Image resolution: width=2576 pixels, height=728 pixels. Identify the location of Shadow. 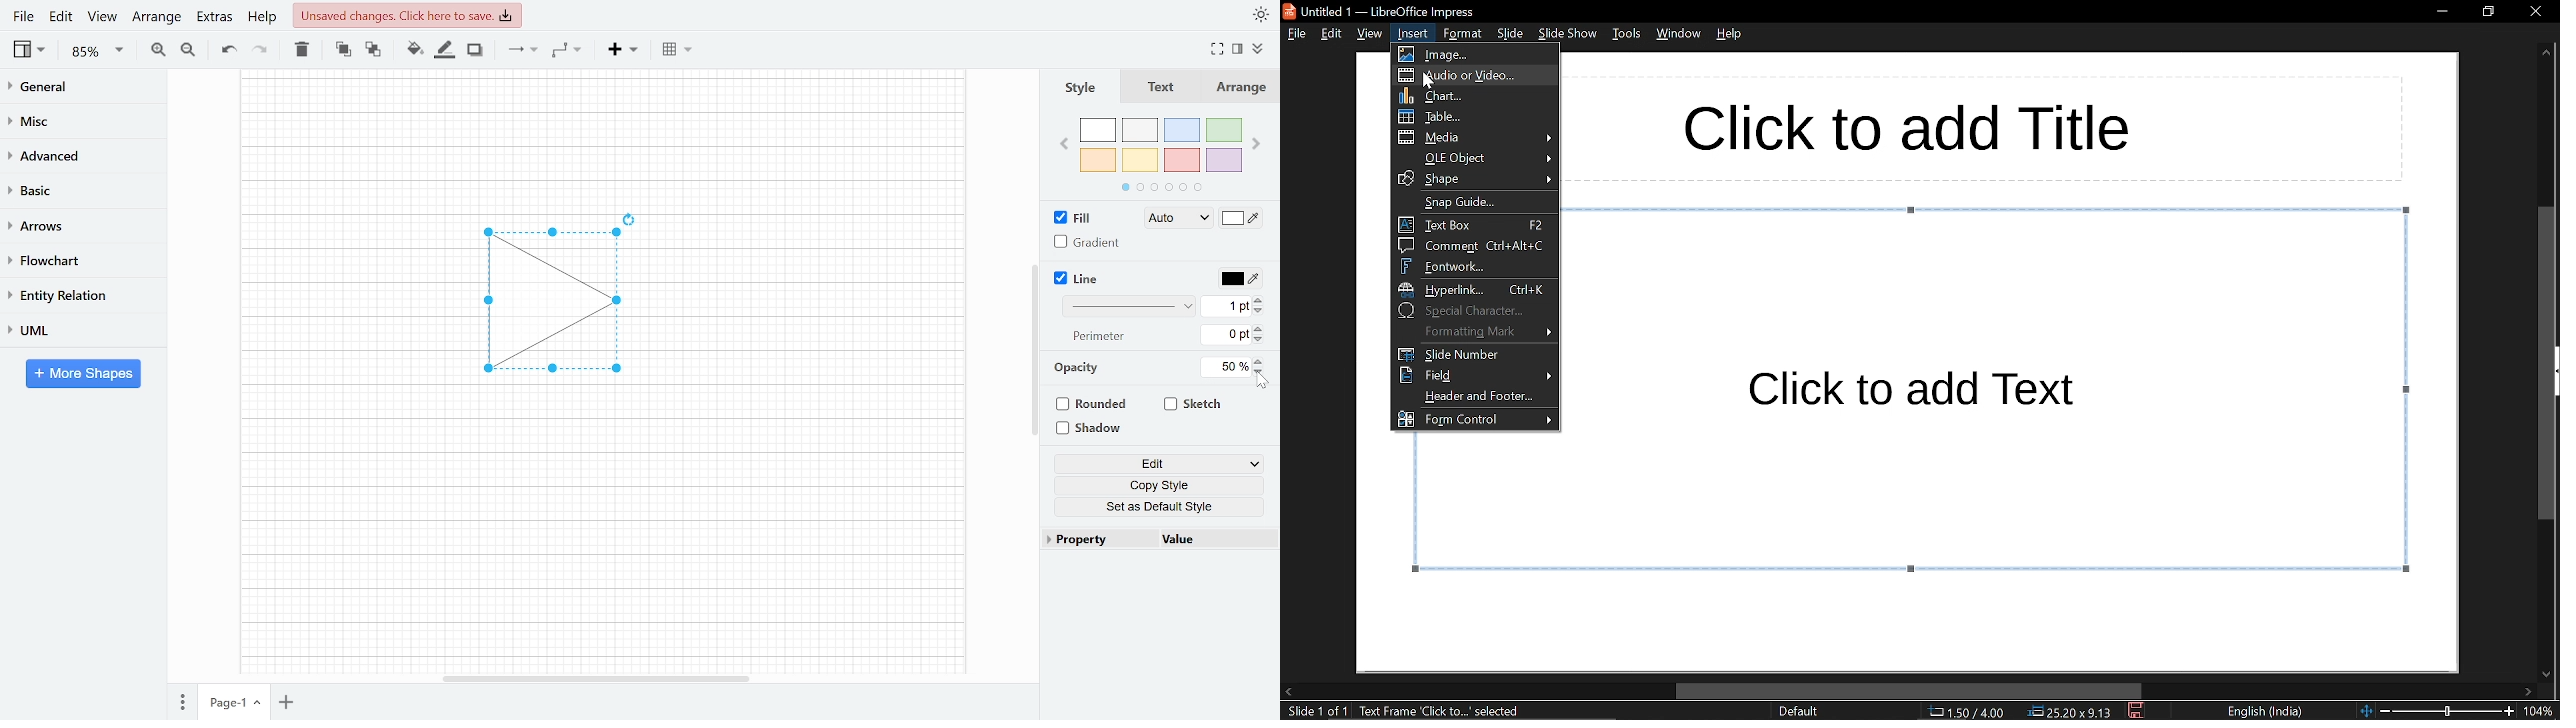
(475, 50).